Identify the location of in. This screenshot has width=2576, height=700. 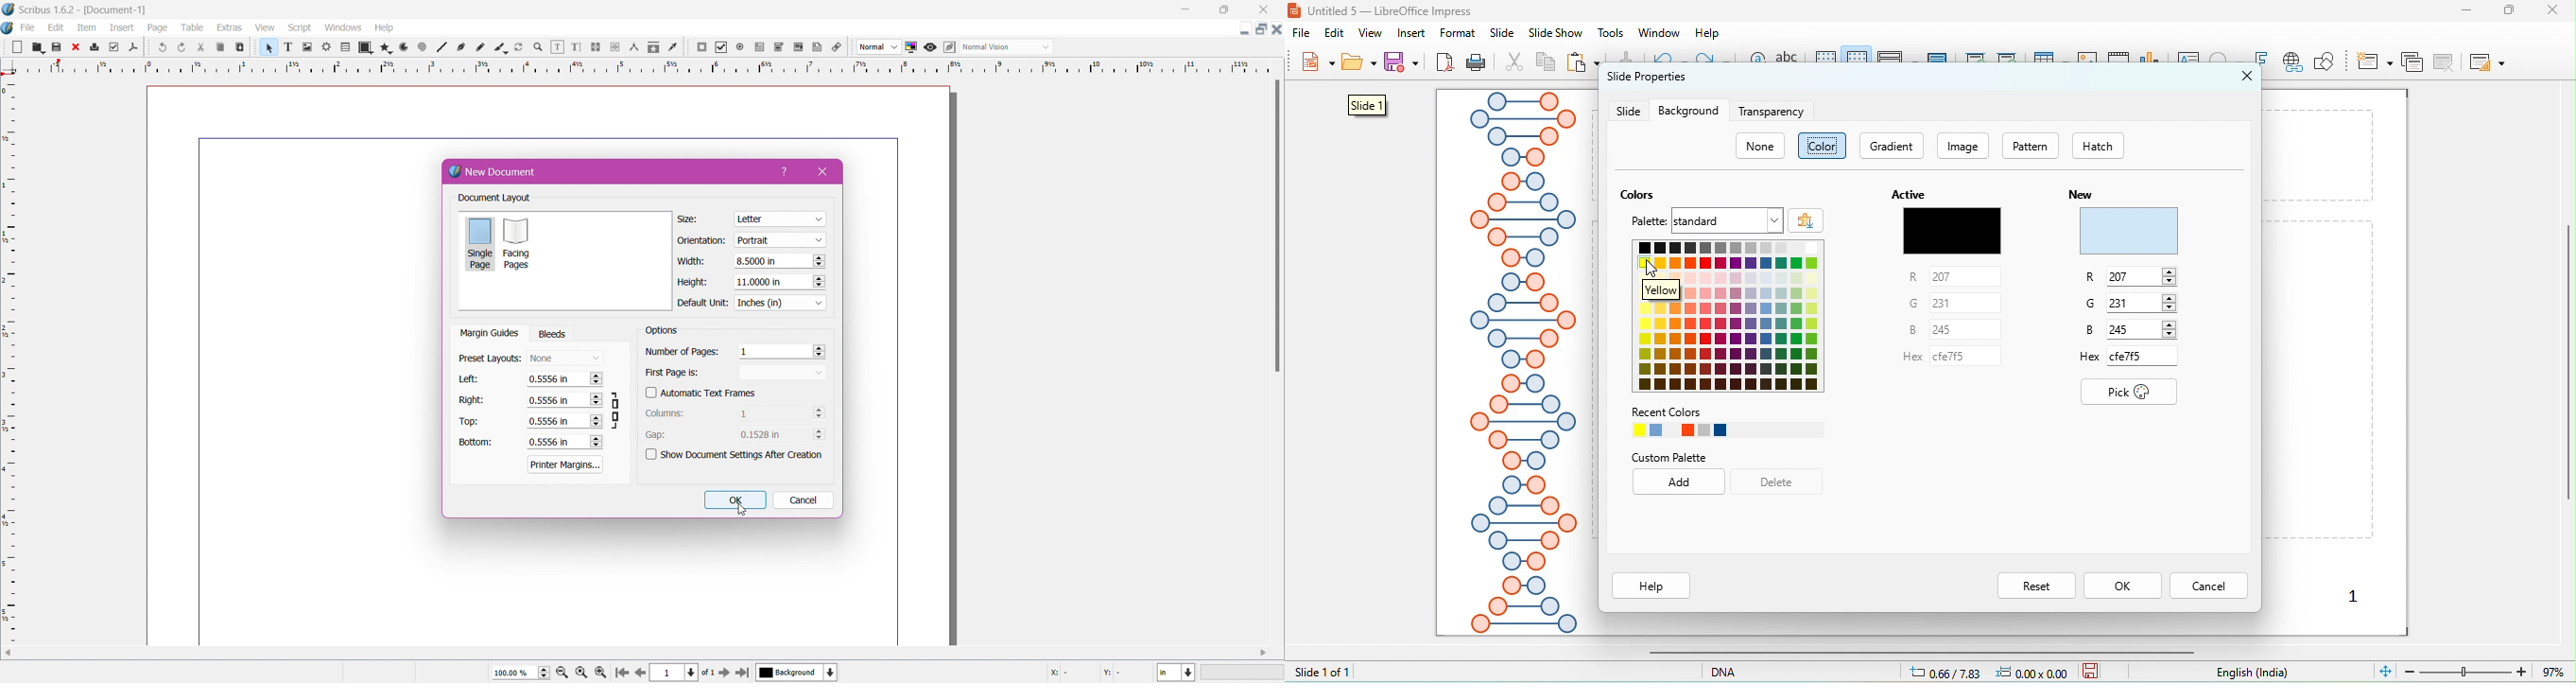
(1180, 673).